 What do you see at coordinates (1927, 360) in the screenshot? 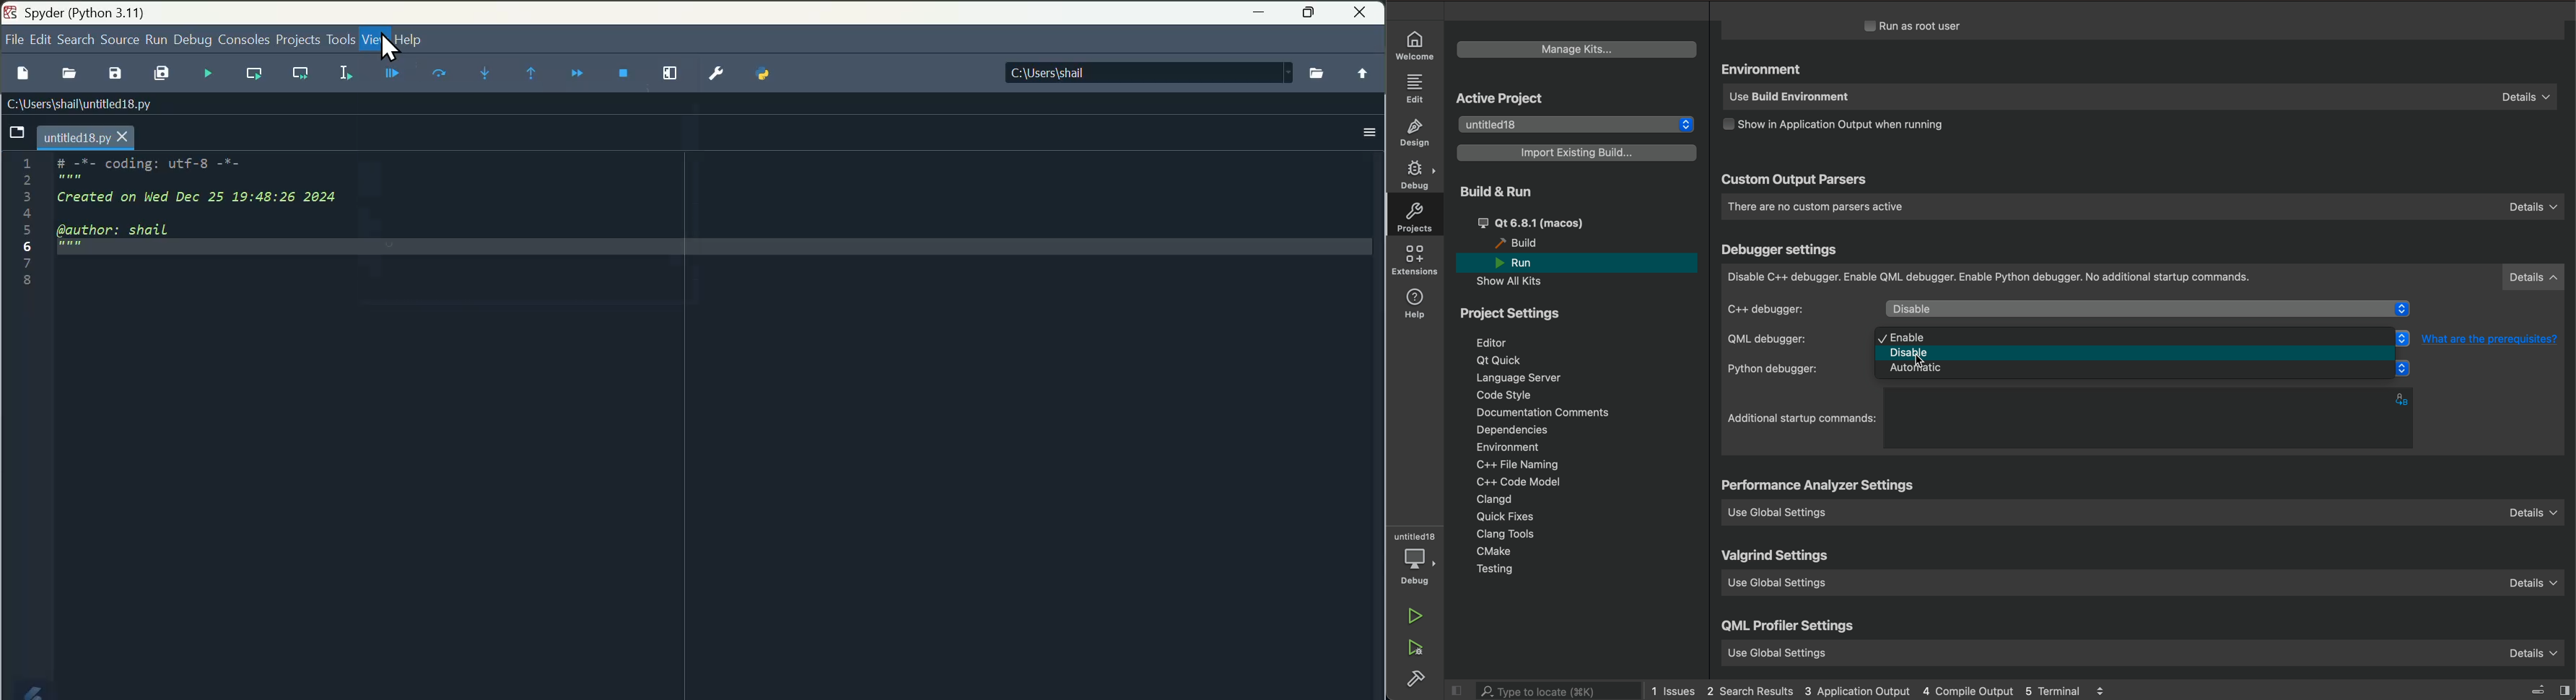
I see `cursor` at bounding box center [1927, 360].